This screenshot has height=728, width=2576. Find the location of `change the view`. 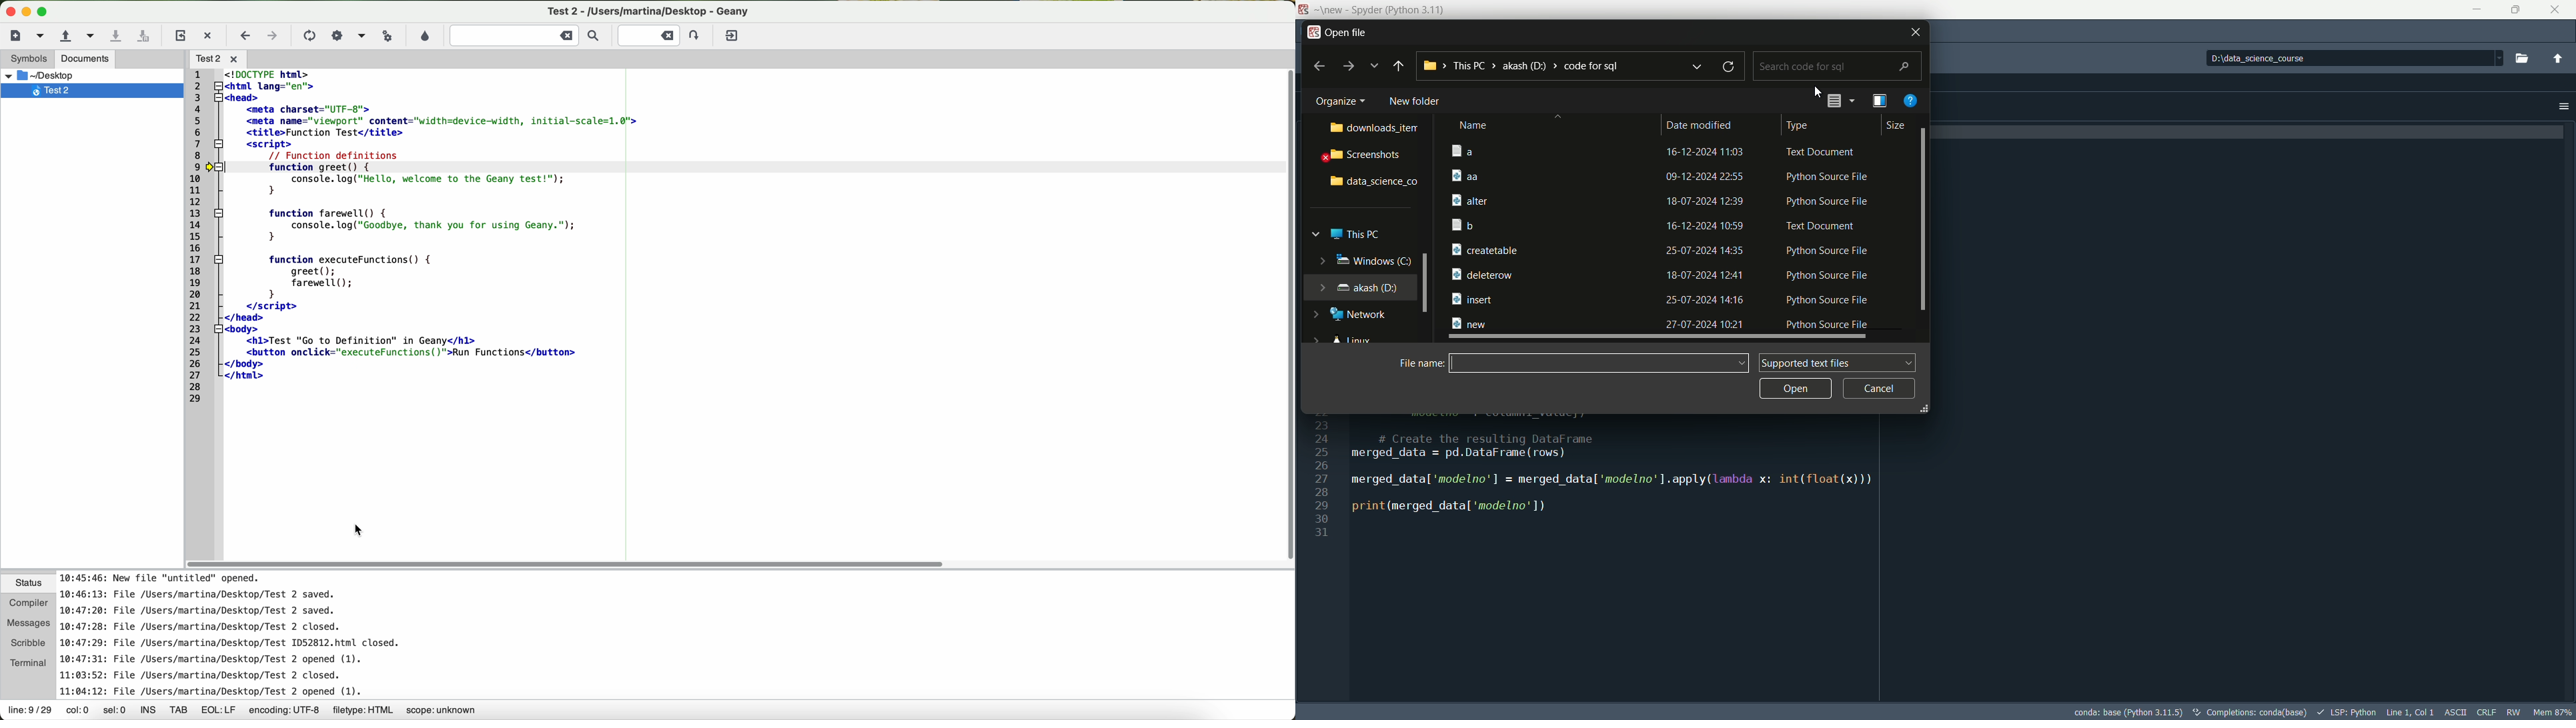

change the view is located at coordinates (1833, 101).